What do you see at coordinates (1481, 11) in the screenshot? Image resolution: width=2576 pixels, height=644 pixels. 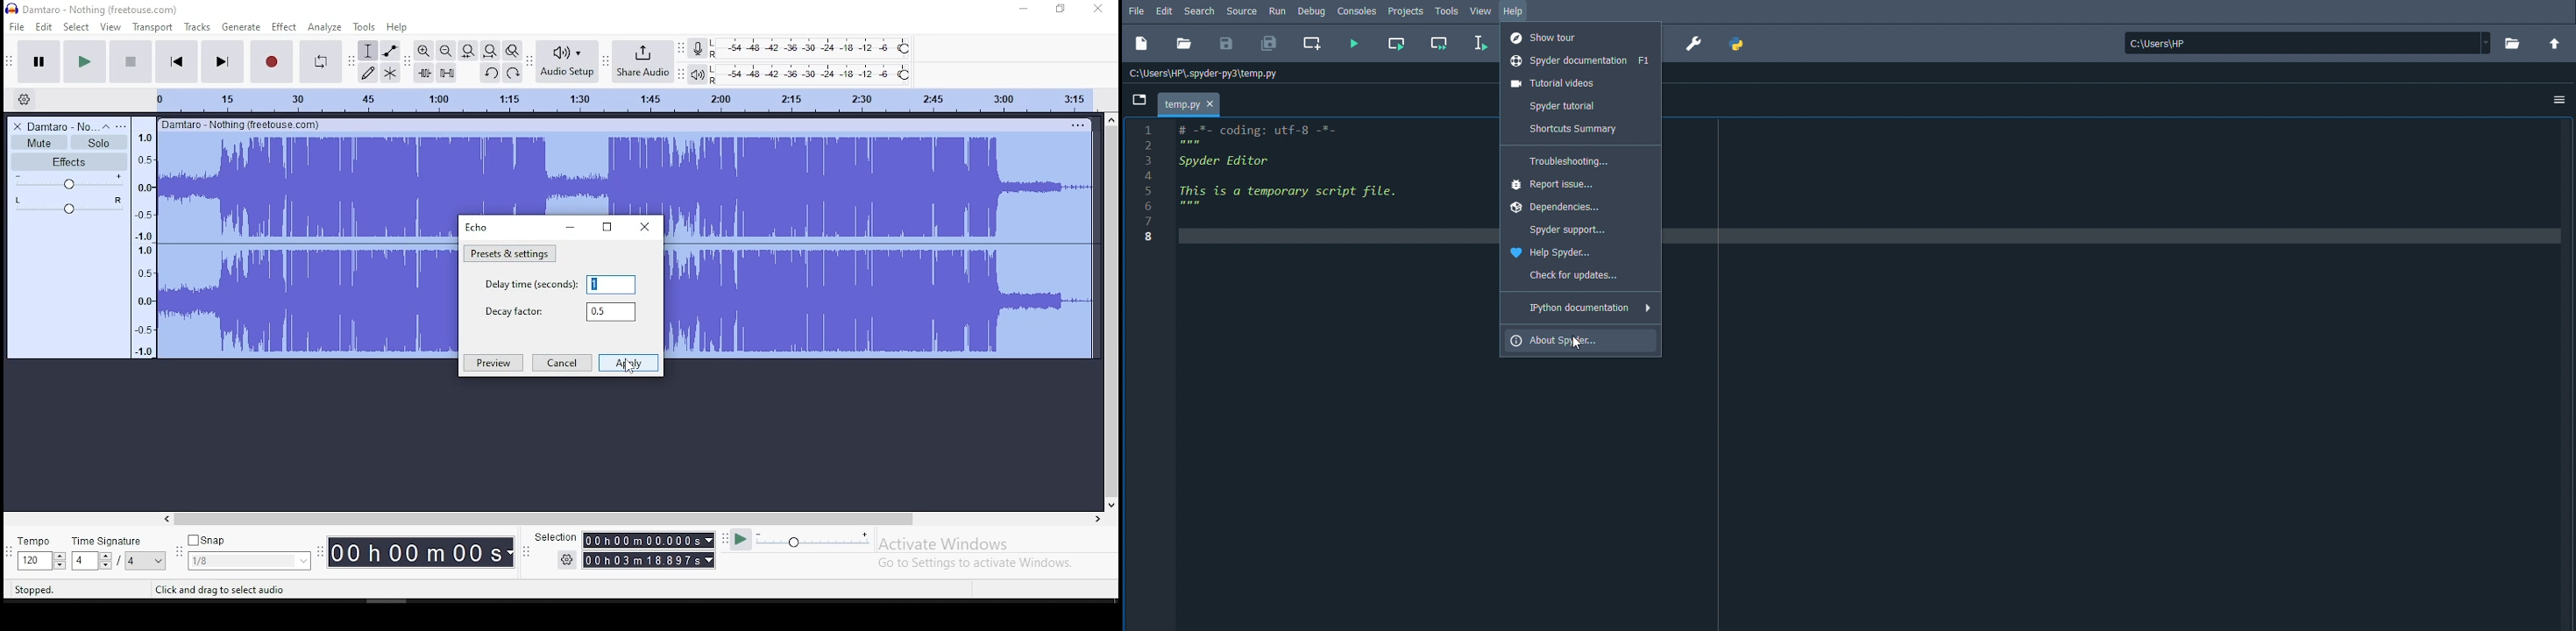 I see `view` at bounding box center [1481, 11].